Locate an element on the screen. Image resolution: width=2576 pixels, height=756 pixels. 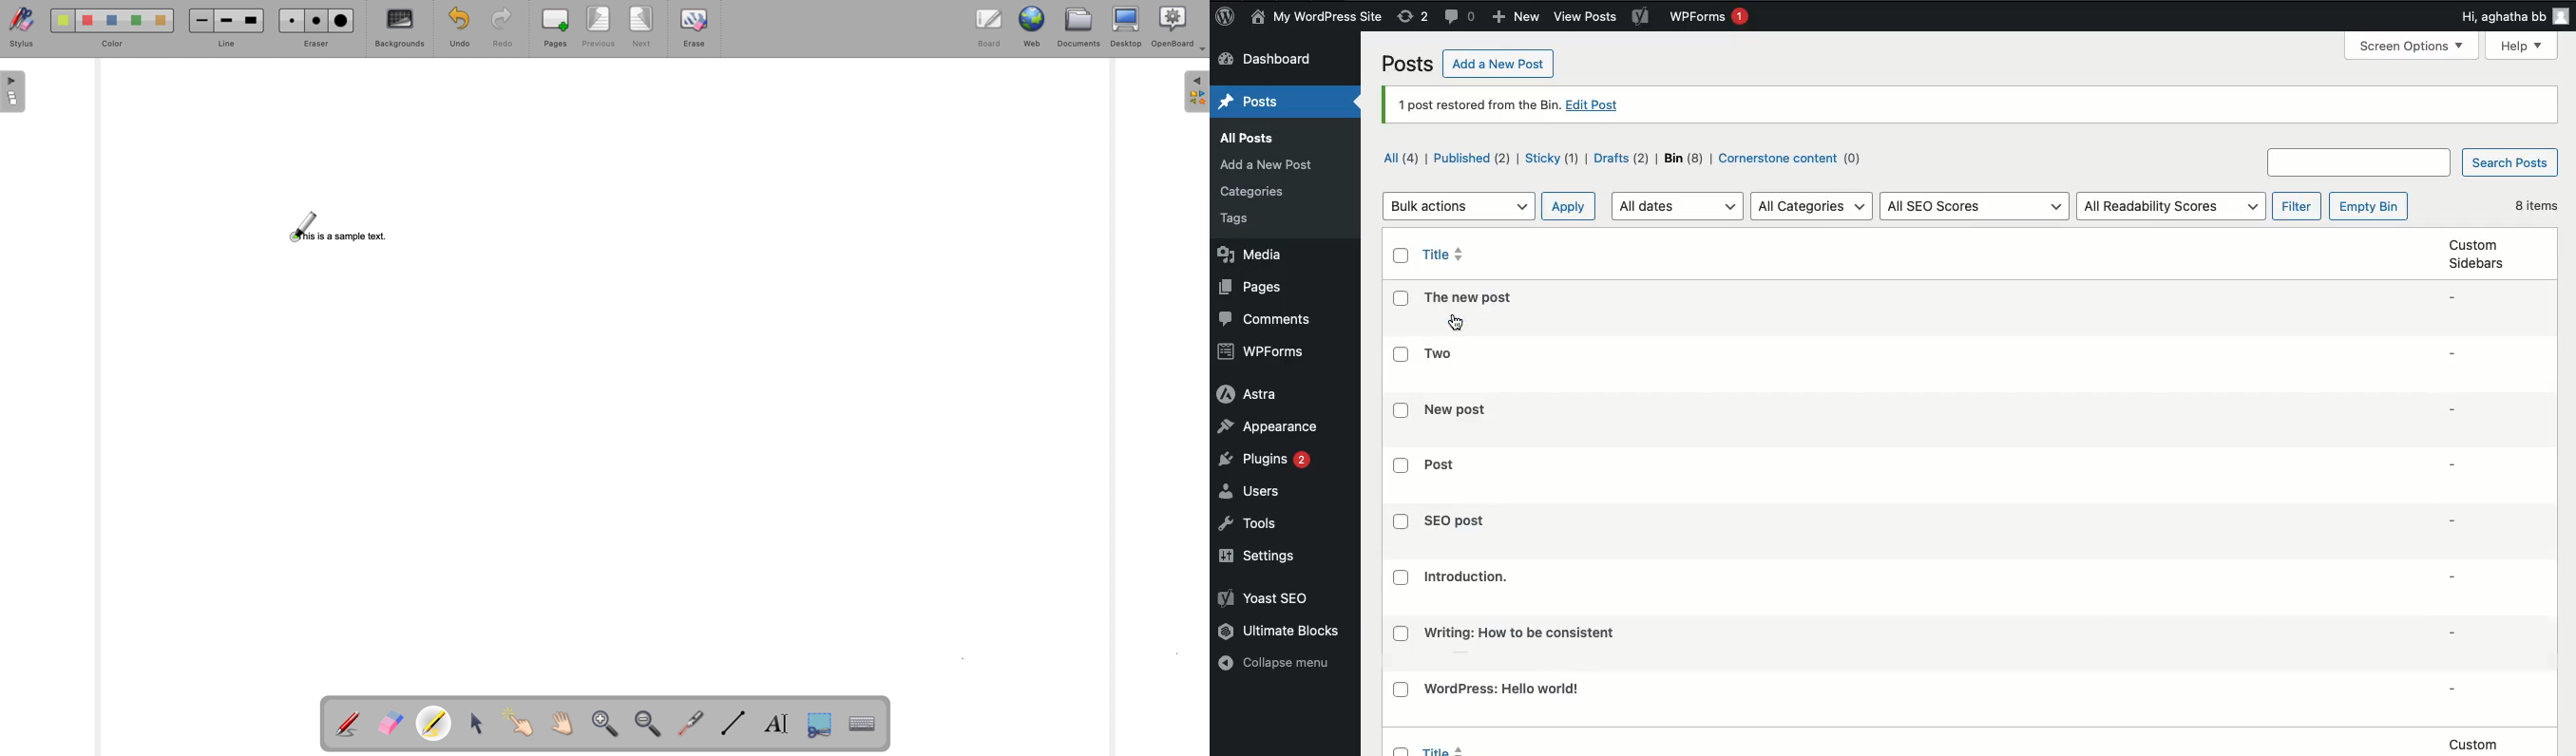
Title is located at coordinates (1520, 632).